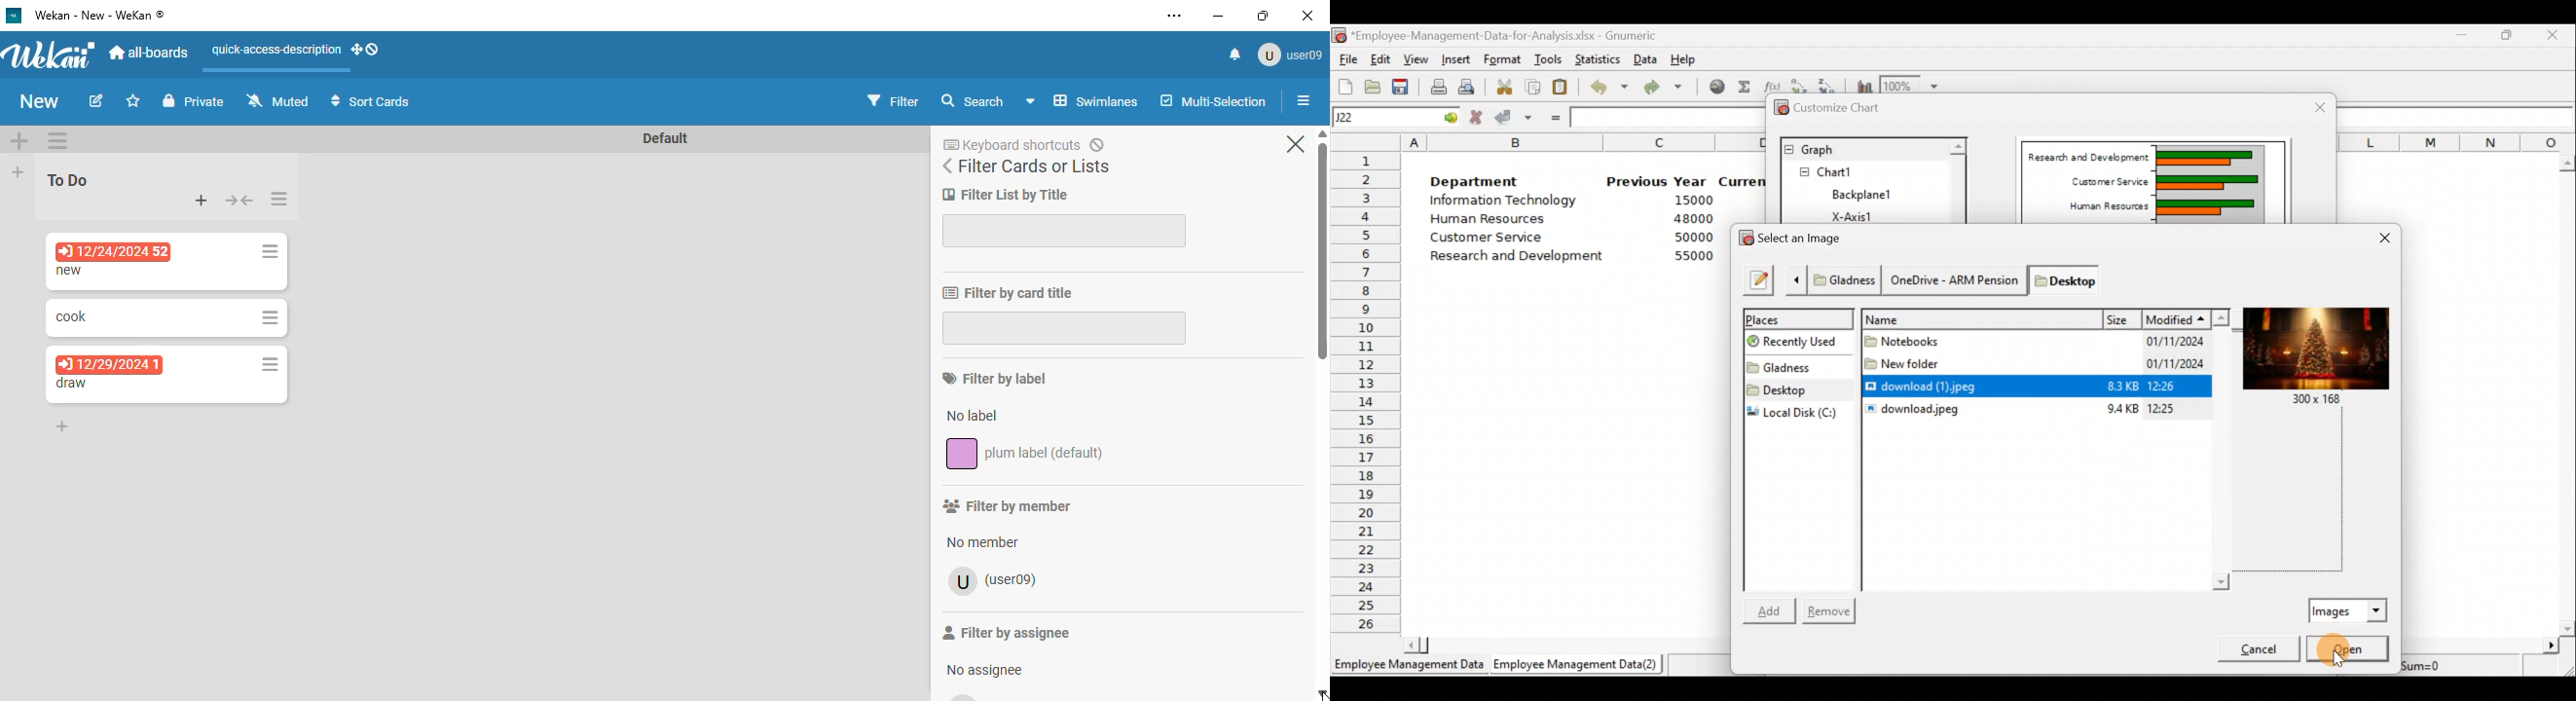 The image size is (2576, 728). I want to click on filter list by title, so click(1007, 195).